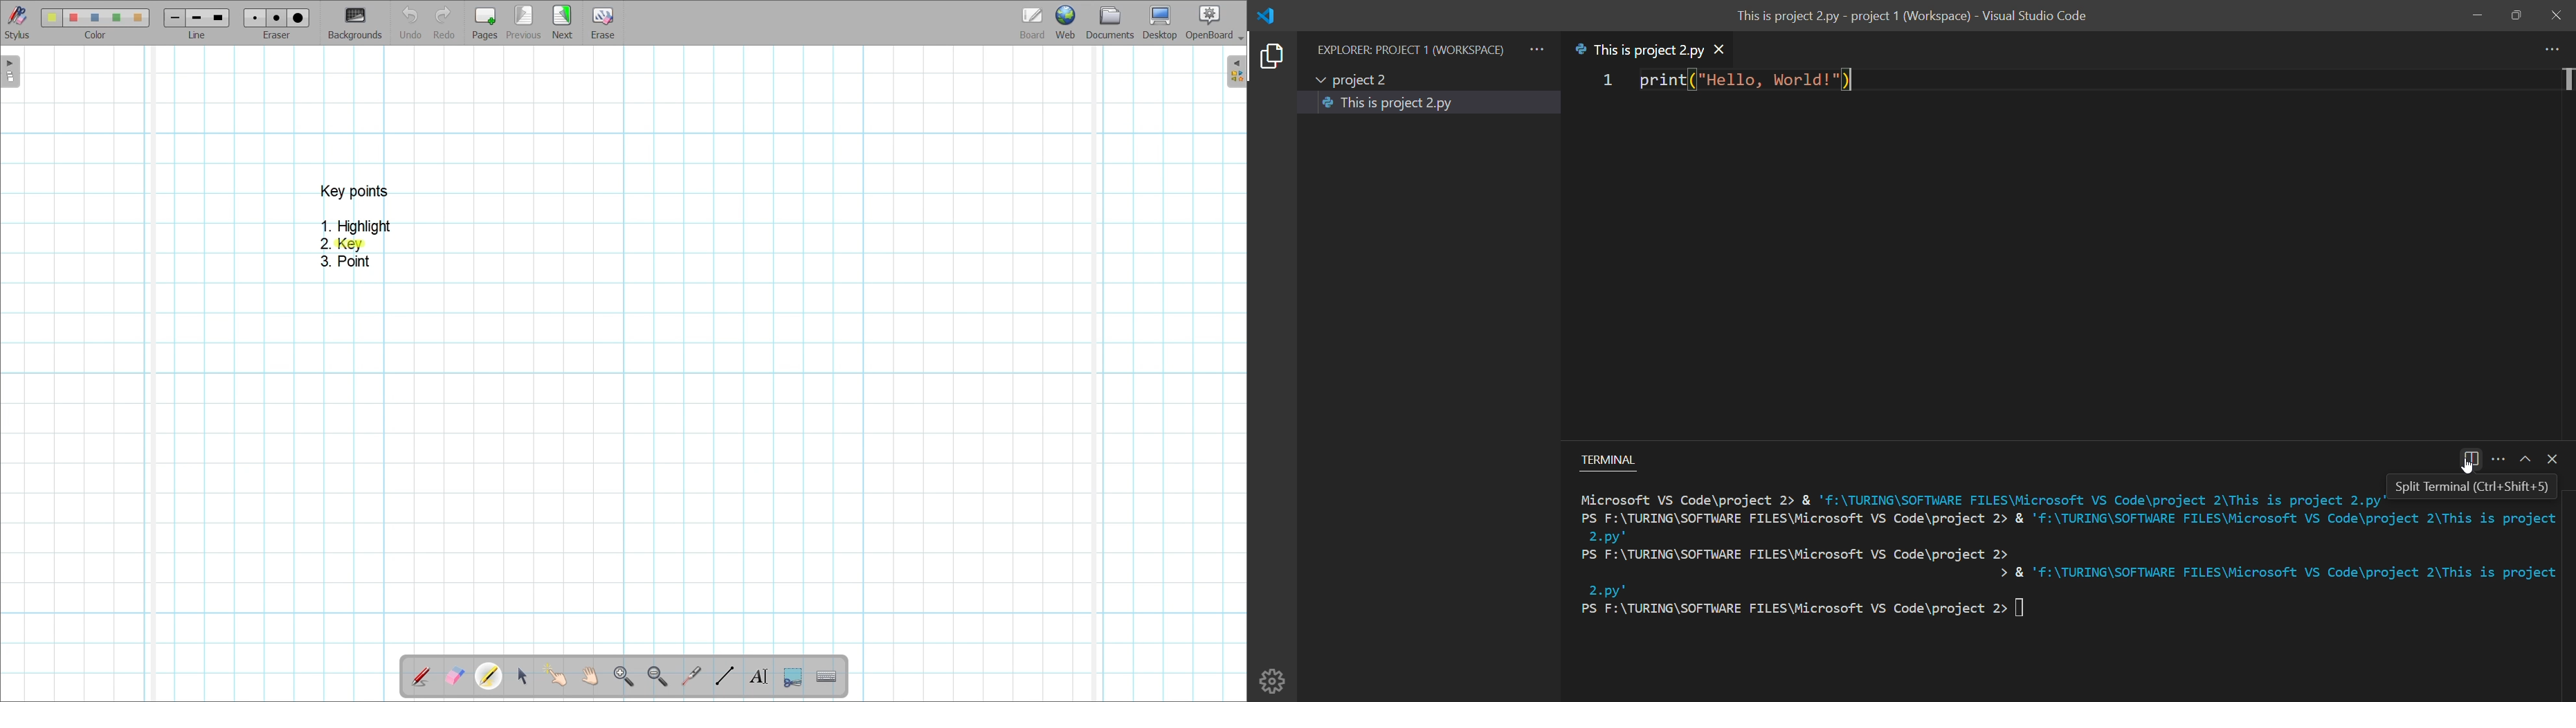 This screenshot has height=728, width=2576. What do you see at coordinates (2475, 15) in the screenshot?
I see `minimize` at bounding box center [2475, 15].